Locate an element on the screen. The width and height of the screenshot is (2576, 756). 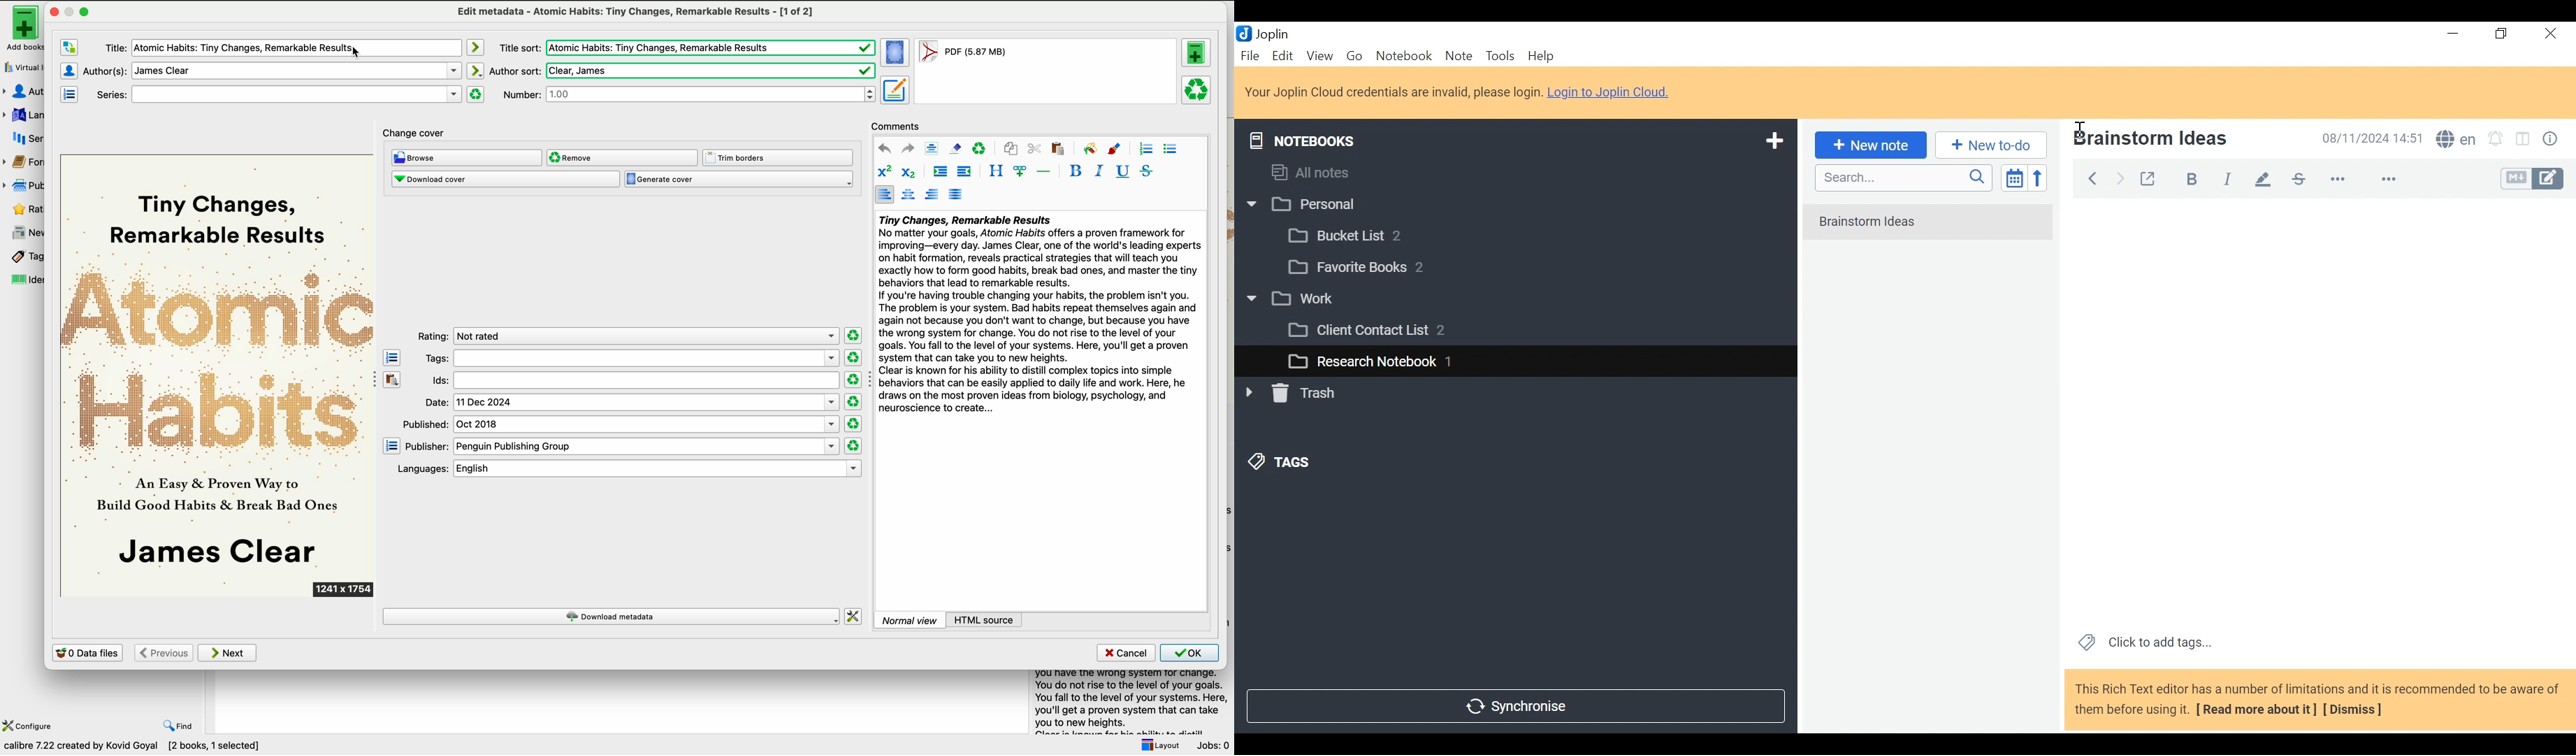
subscript is located at coordinates (911, 172).